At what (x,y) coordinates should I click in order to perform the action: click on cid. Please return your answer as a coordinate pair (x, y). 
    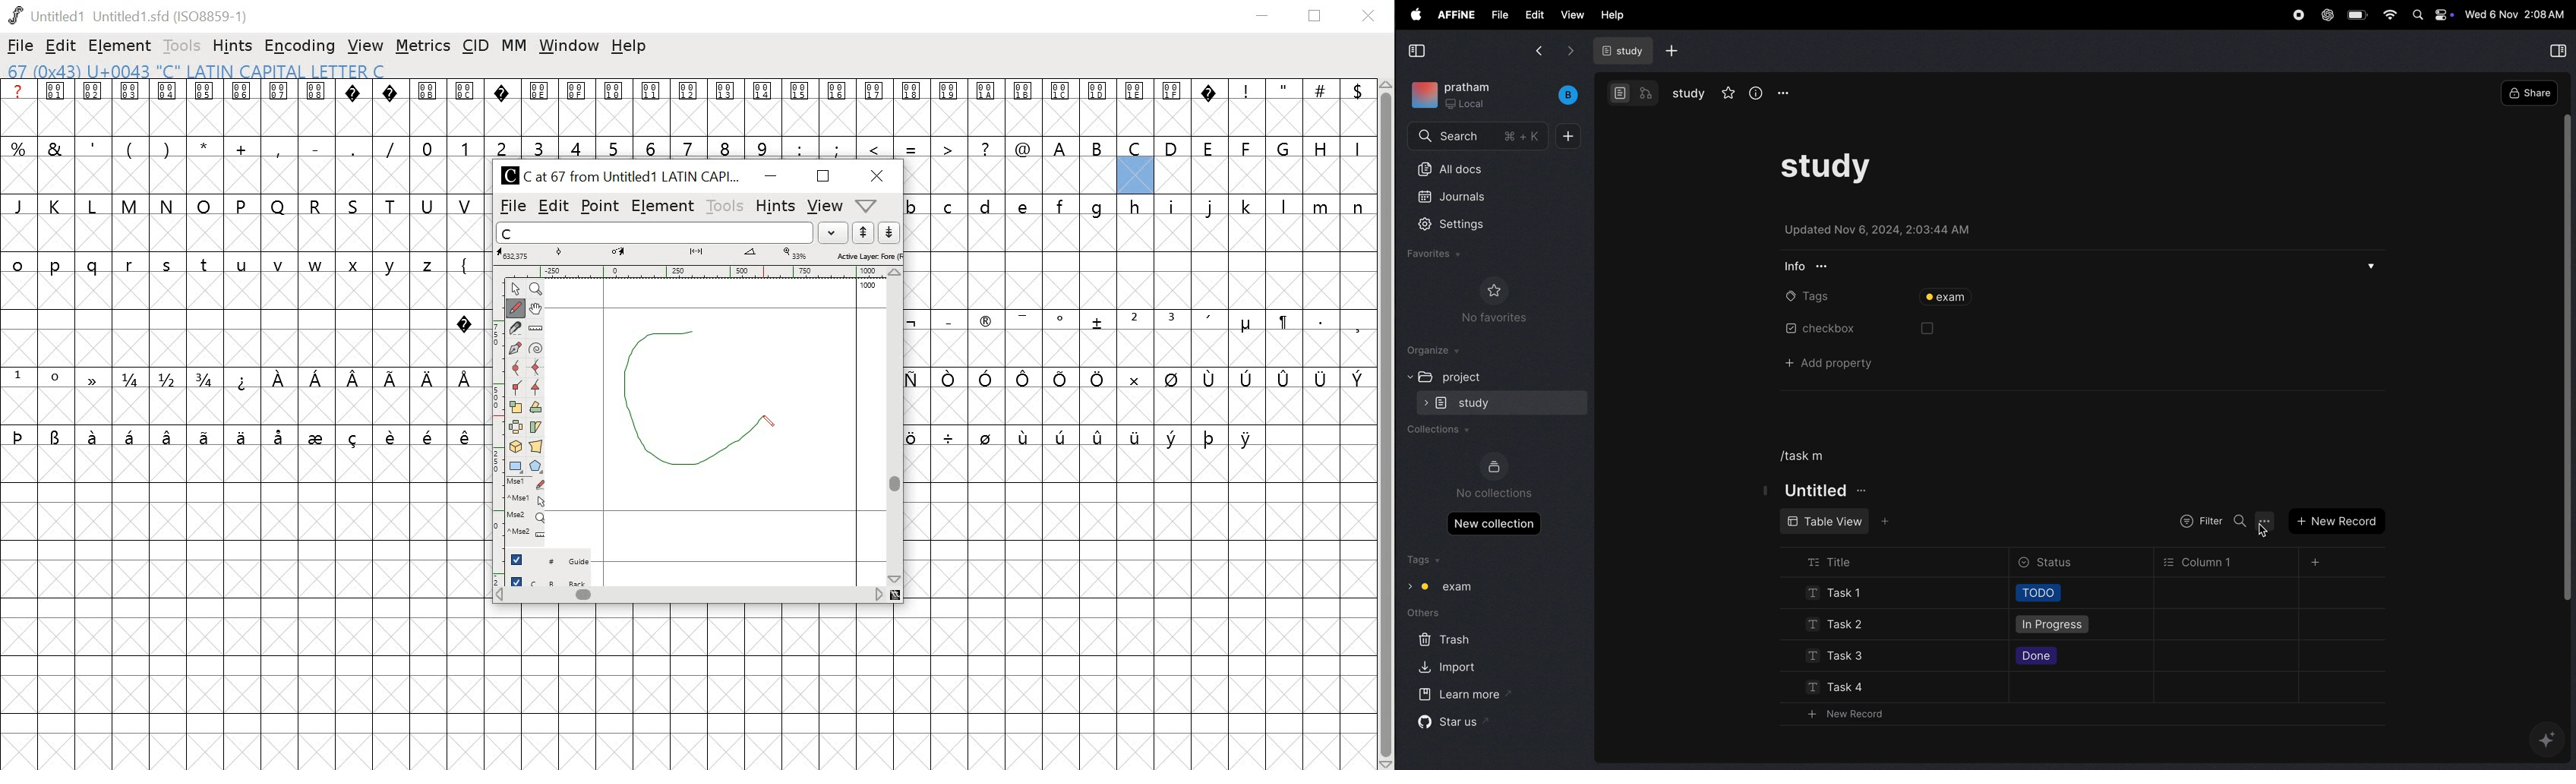
    Looking at the image, I should click on (475, 44).